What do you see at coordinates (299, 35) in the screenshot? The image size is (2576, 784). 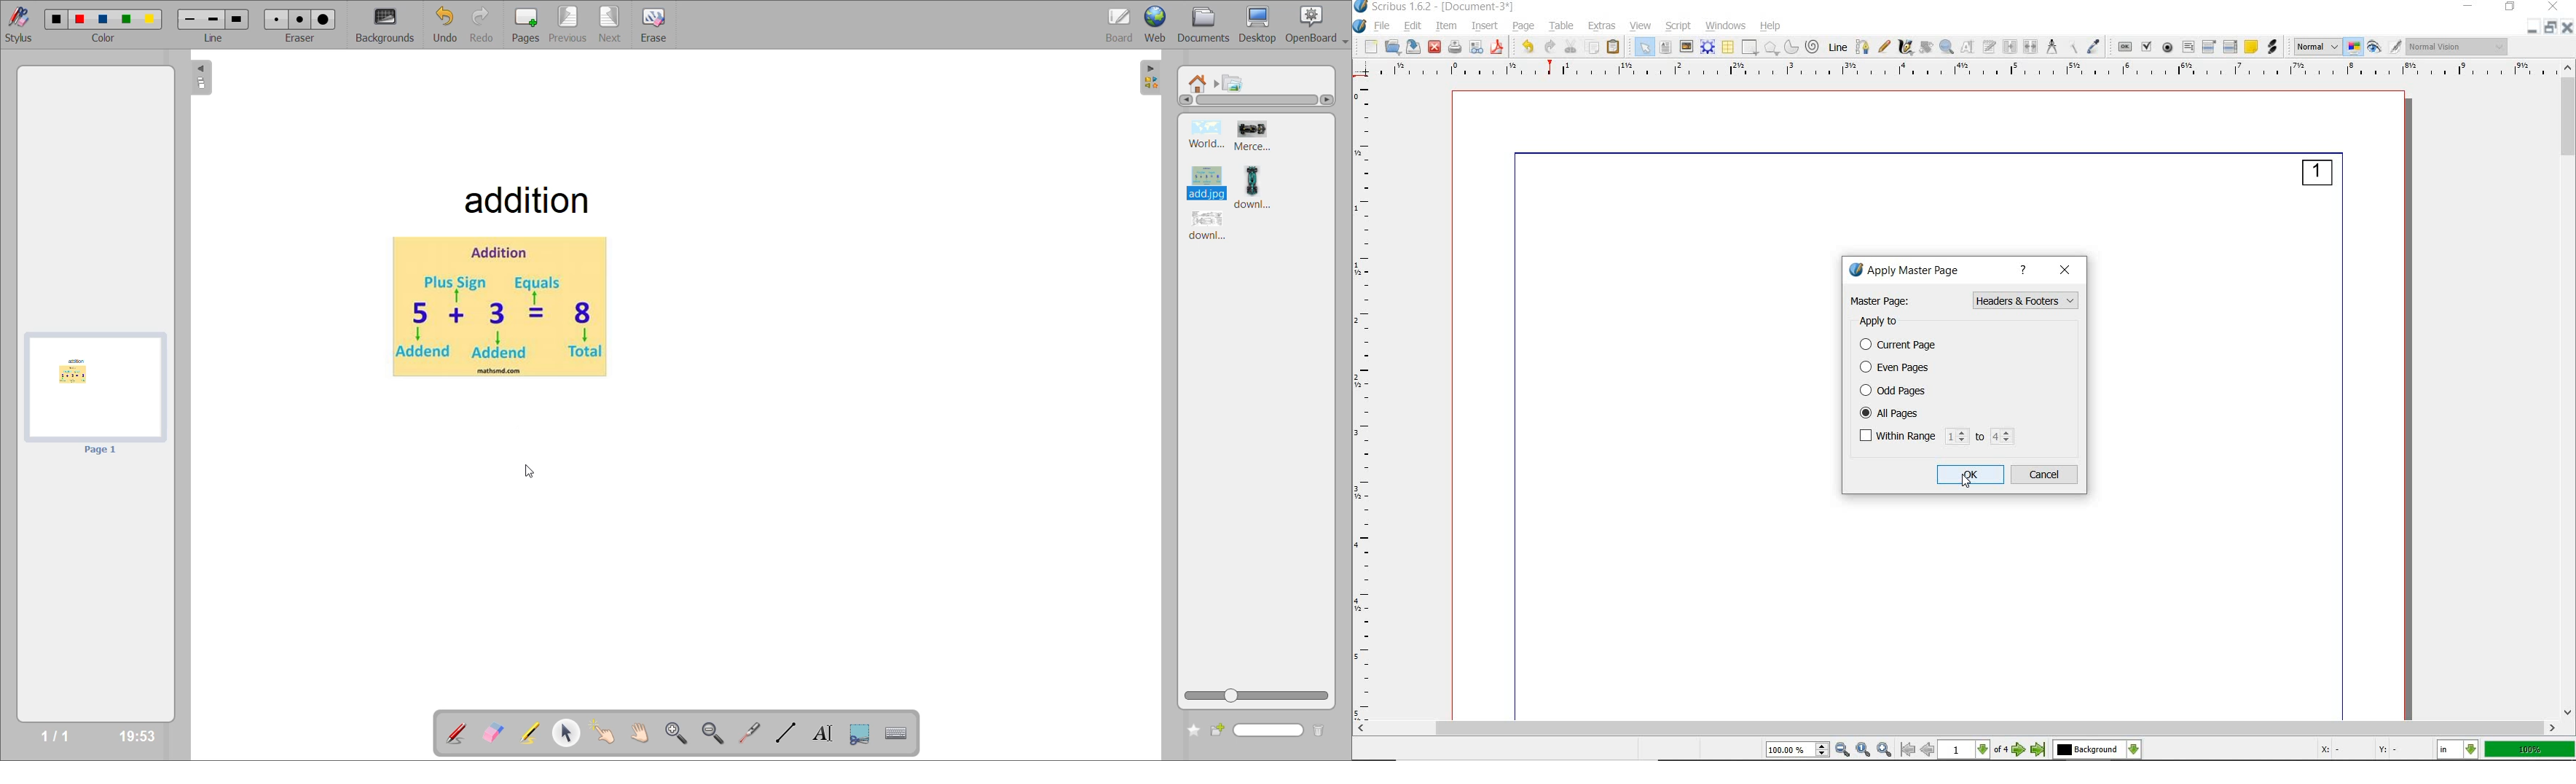 I see `eraser` at bounding box center [299, 35].